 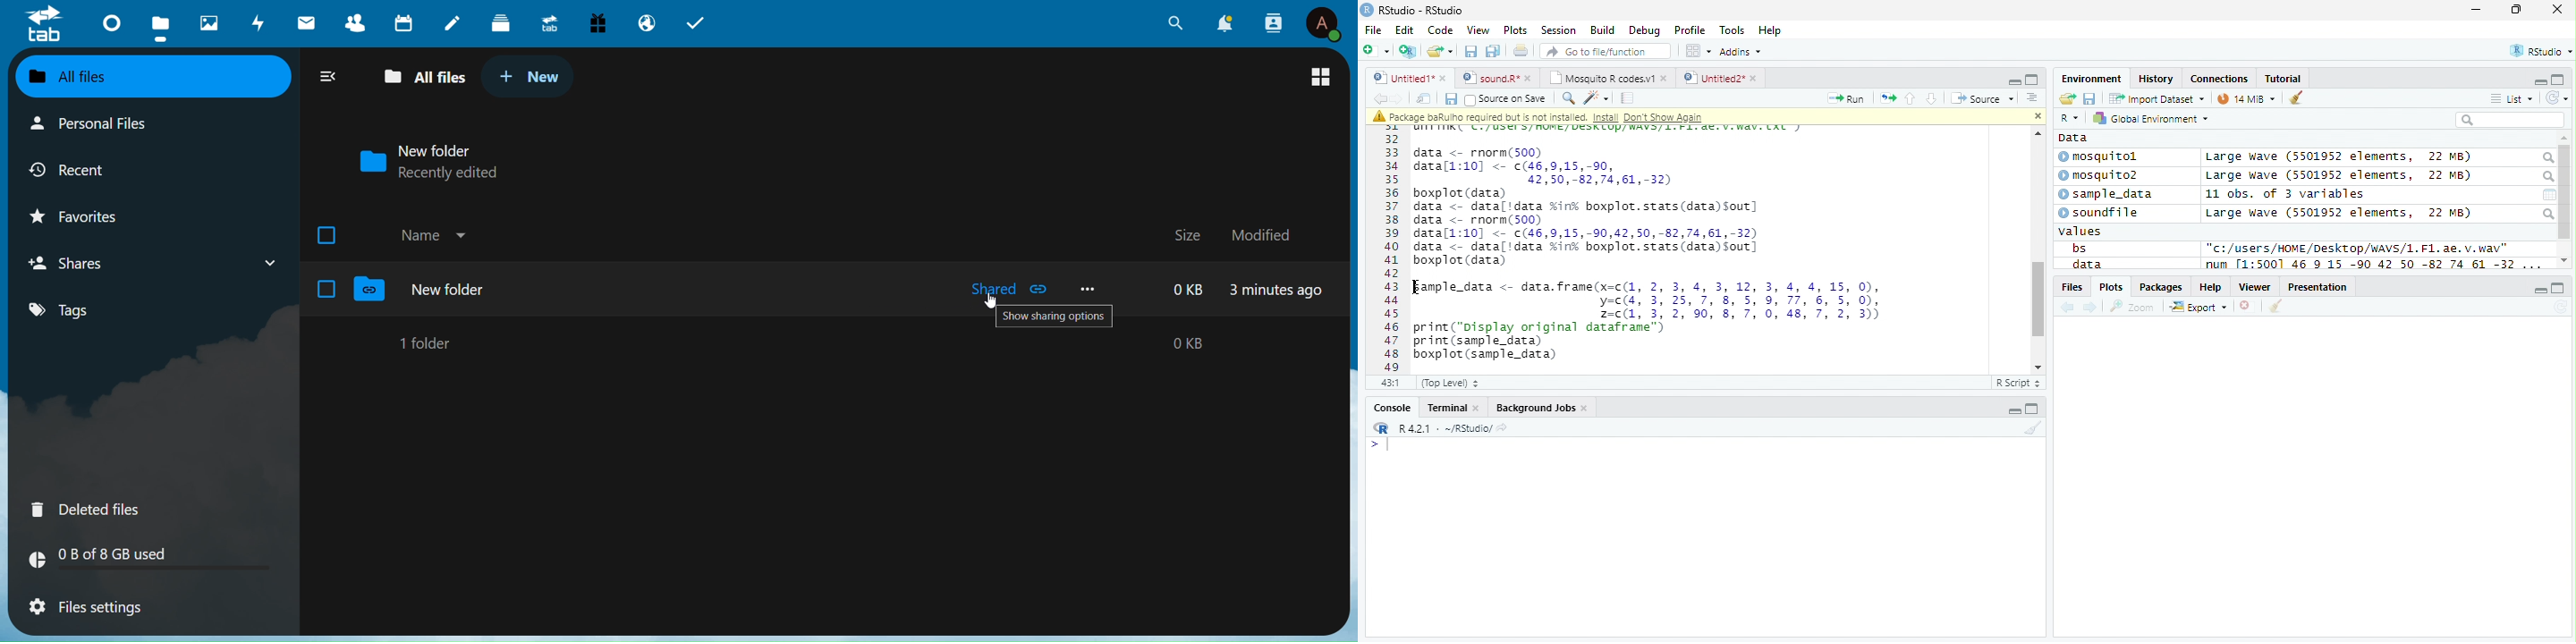 I want to click on Tools, so click(x=1732, y=31).